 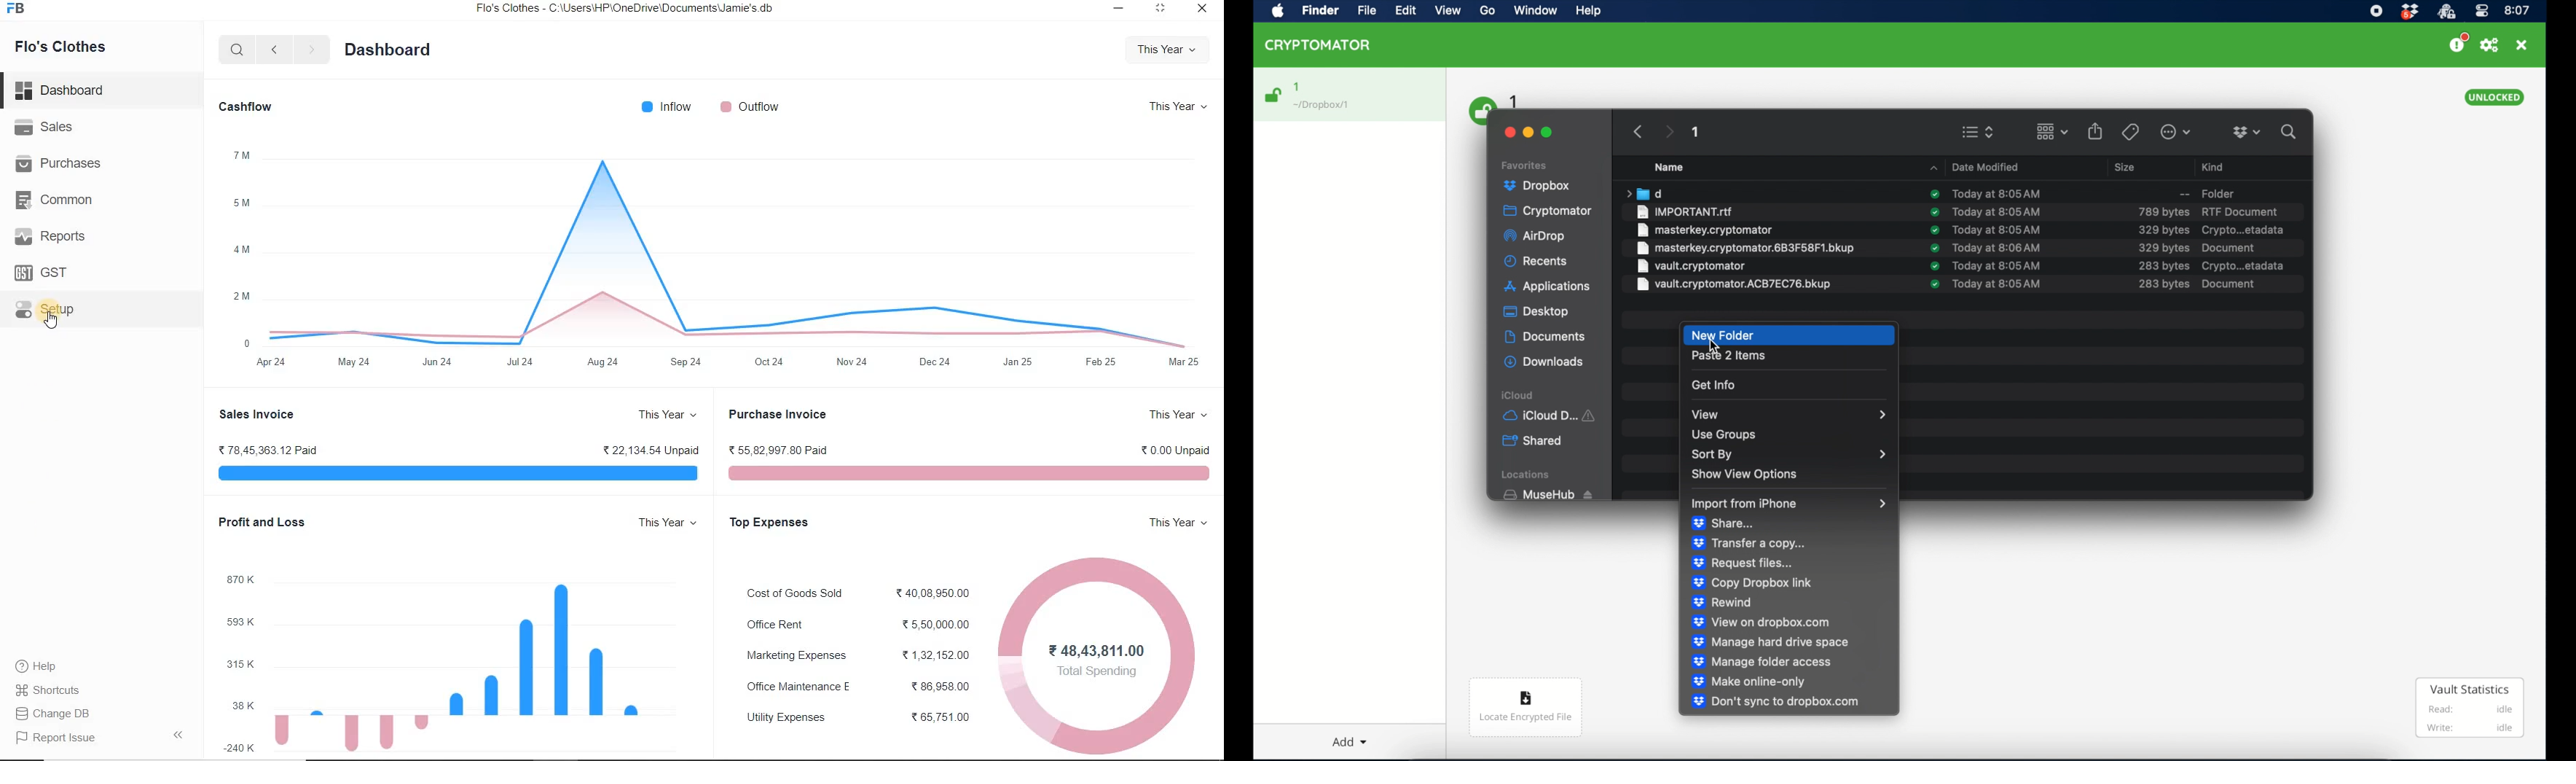 What do you see at coordinates (1705, 230) in the screenshot?
I see `file name` at bounding box center [1705, 230].